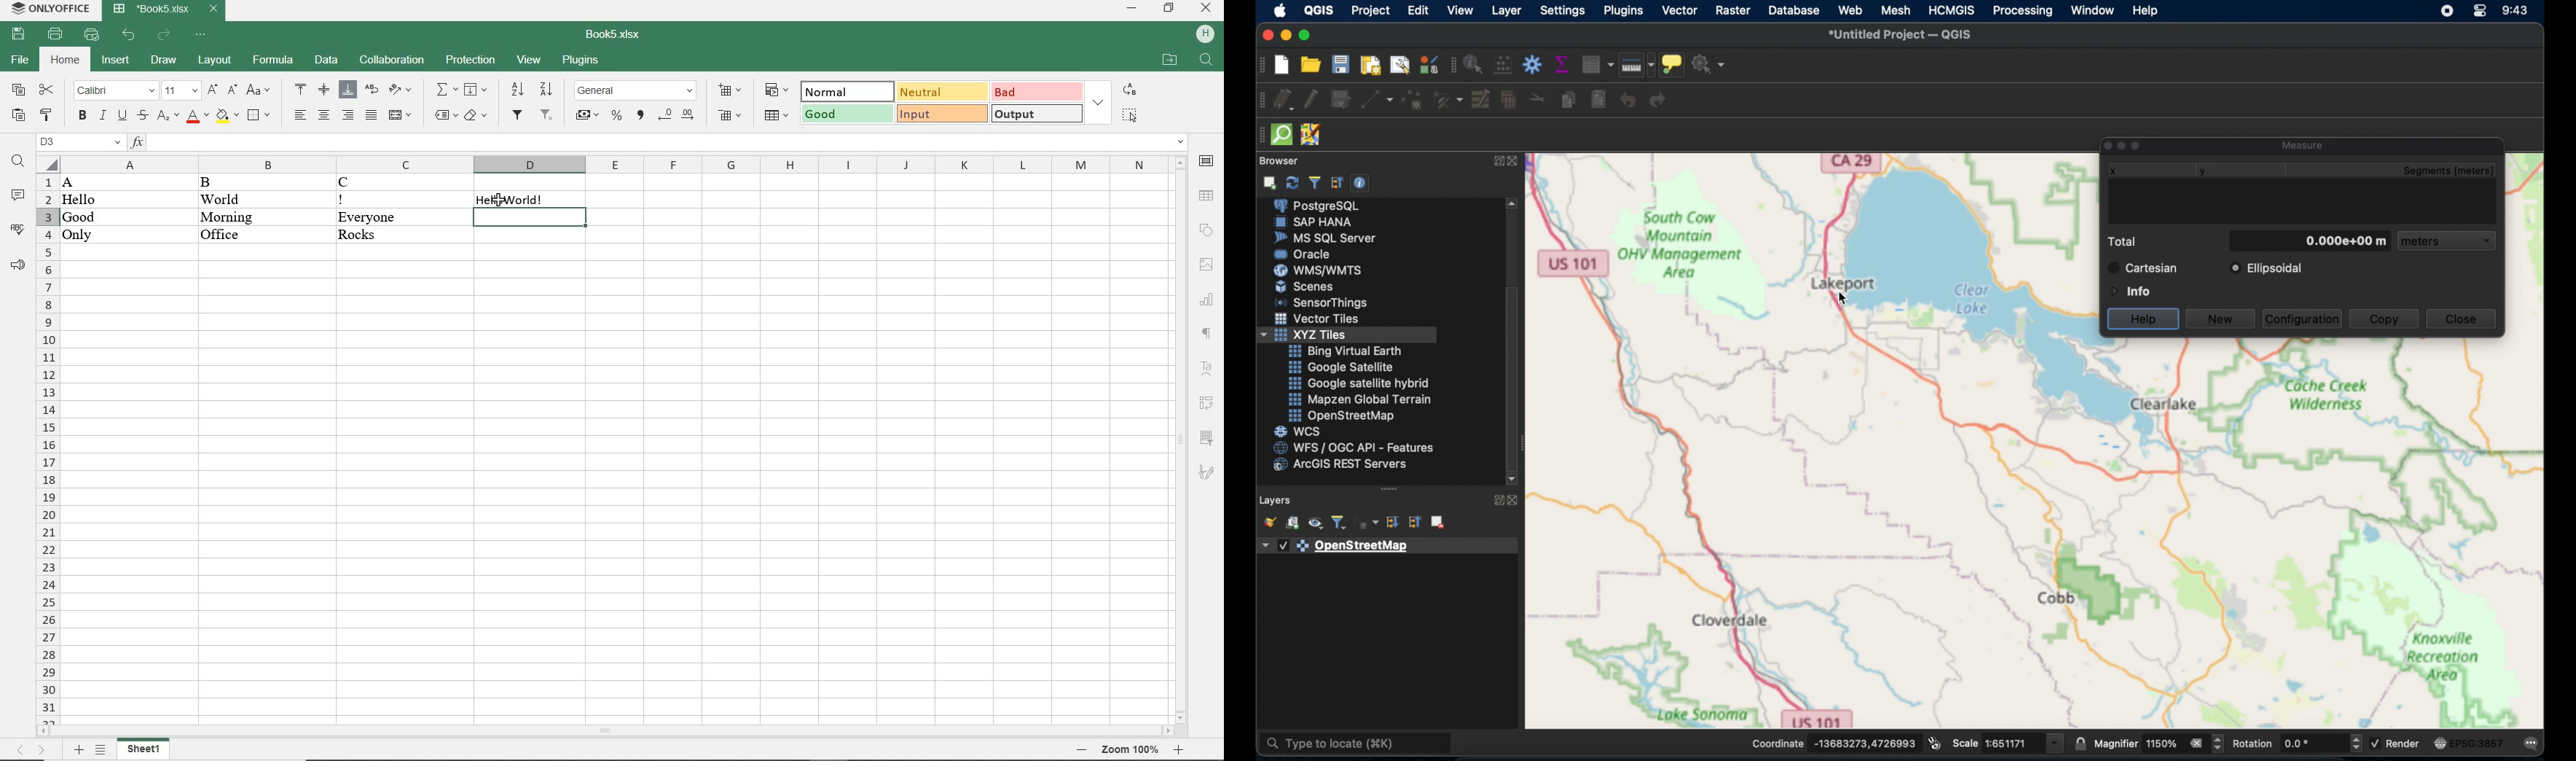  I want to click on FORMULA RETURNS HelloWorld!, so click(536, 196).